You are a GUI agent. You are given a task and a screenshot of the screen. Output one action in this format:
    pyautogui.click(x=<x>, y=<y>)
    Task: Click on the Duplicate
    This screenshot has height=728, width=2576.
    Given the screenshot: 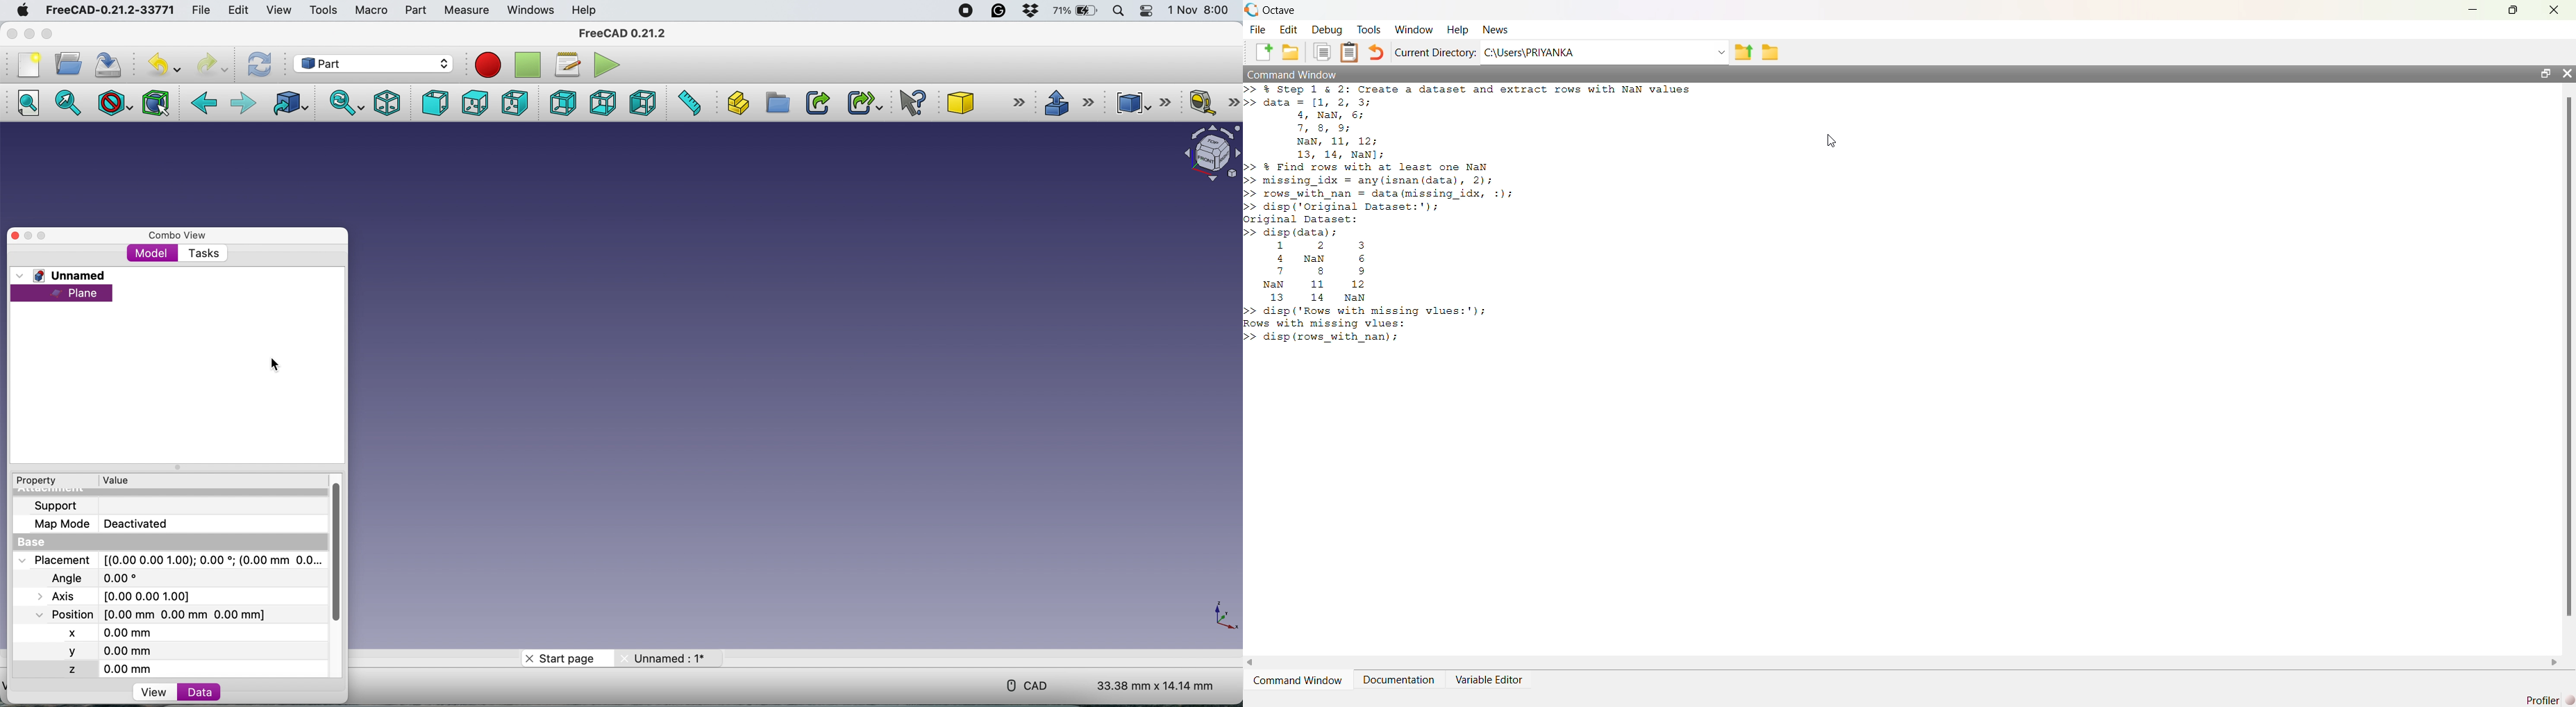 What is the action you would take?
    pyautogui.click(x=1322, y=52)
    